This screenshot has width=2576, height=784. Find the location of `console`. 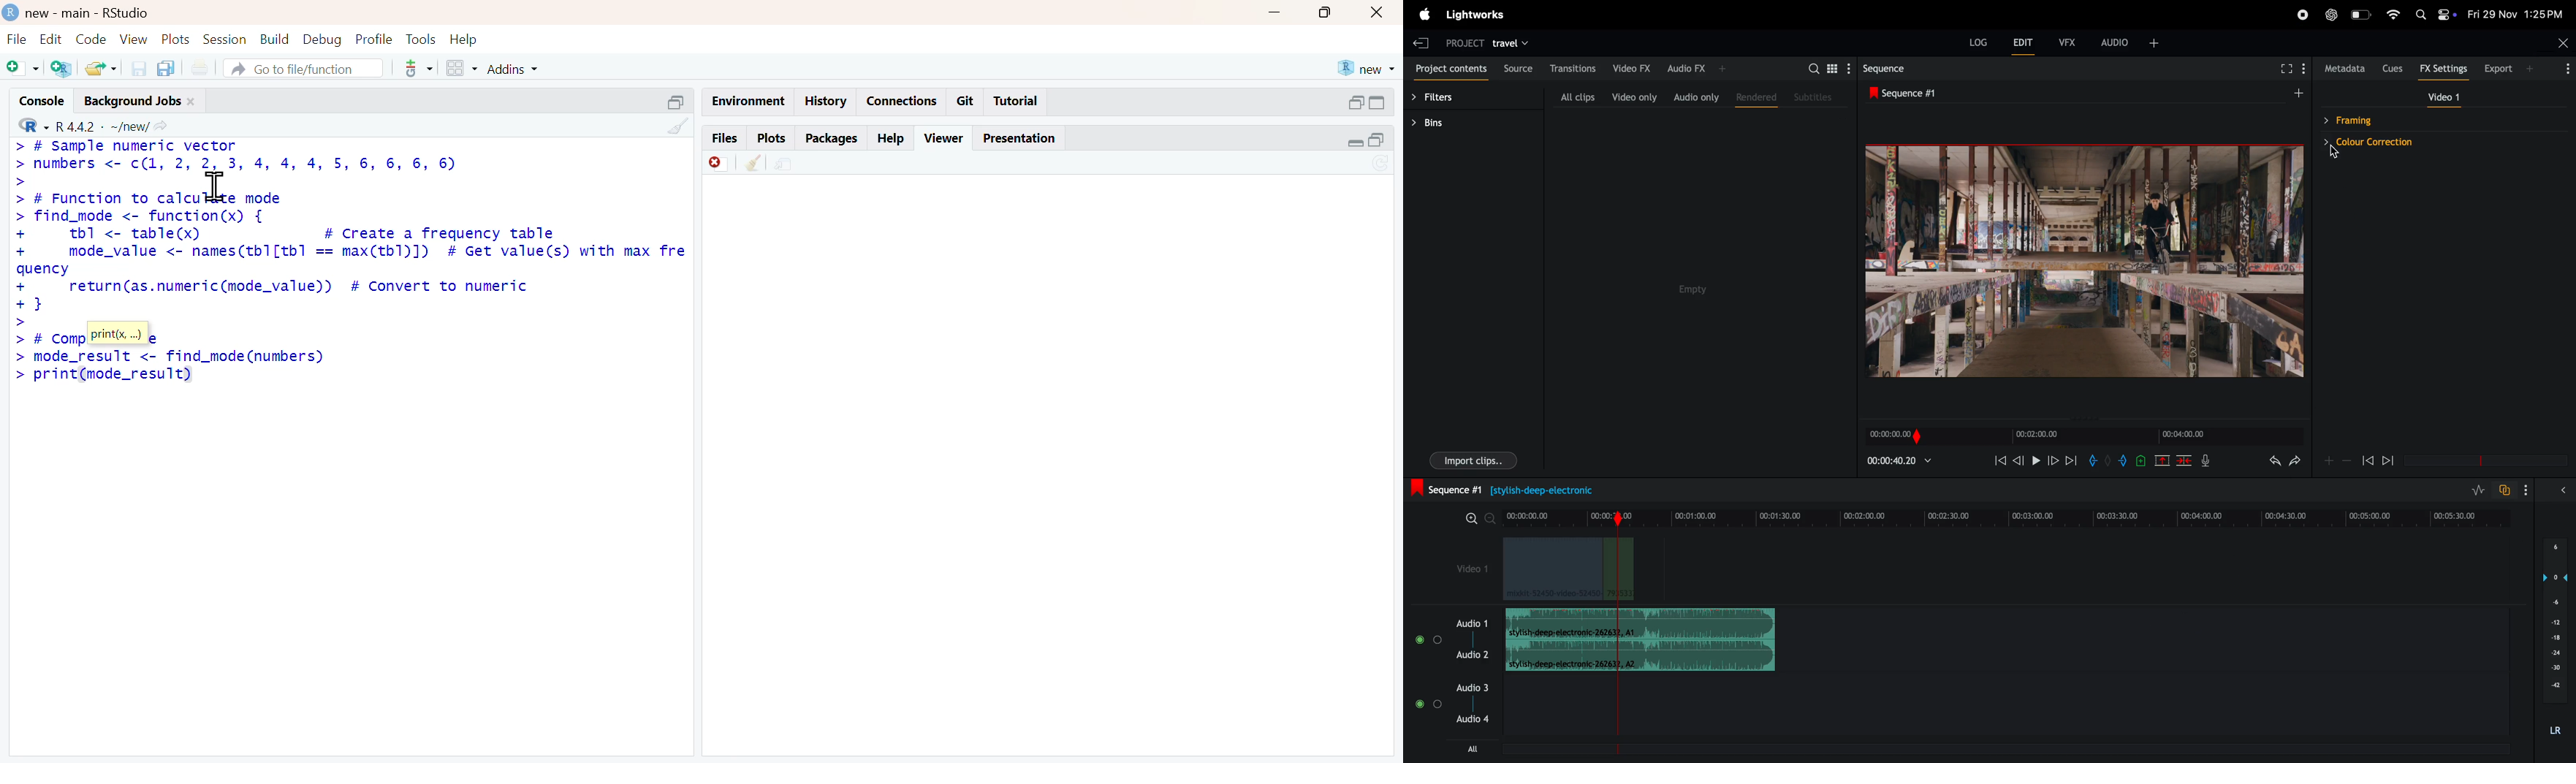

console is located at coordinates (42, 101).